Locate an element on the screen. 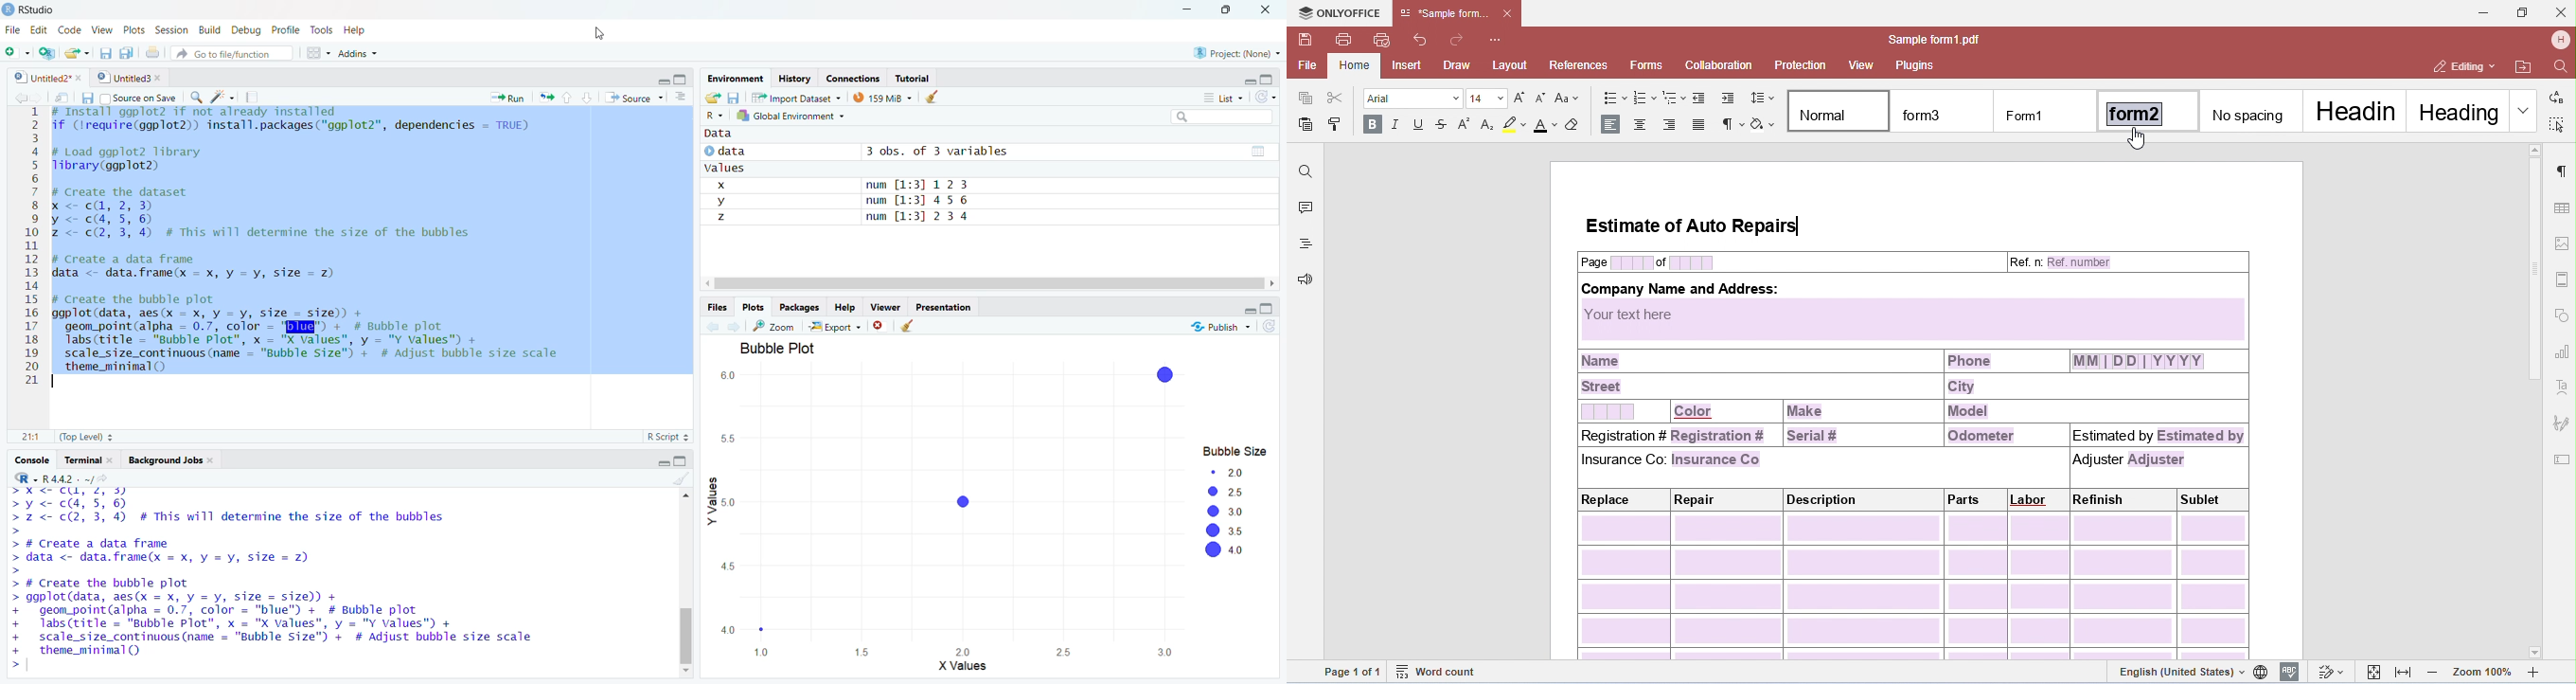  YOU dre Welcome LO reuisirioute IL under Certdin conaiLions.

Type 'license()' or 'licence()' for distribution details.
Natural language support but running in an English locale

R is a collaborative project with many contributors.

Type 'contributors()' for more information and

"citation()' on how to cite R or R packages in publications.

Type 'demo()' for some demos, 'help()' for on-line help, or

'help.start()’ for an HTML browser interface to help.

Type 'qQ)' to quit R.

> is located at coordinates (315, 582).